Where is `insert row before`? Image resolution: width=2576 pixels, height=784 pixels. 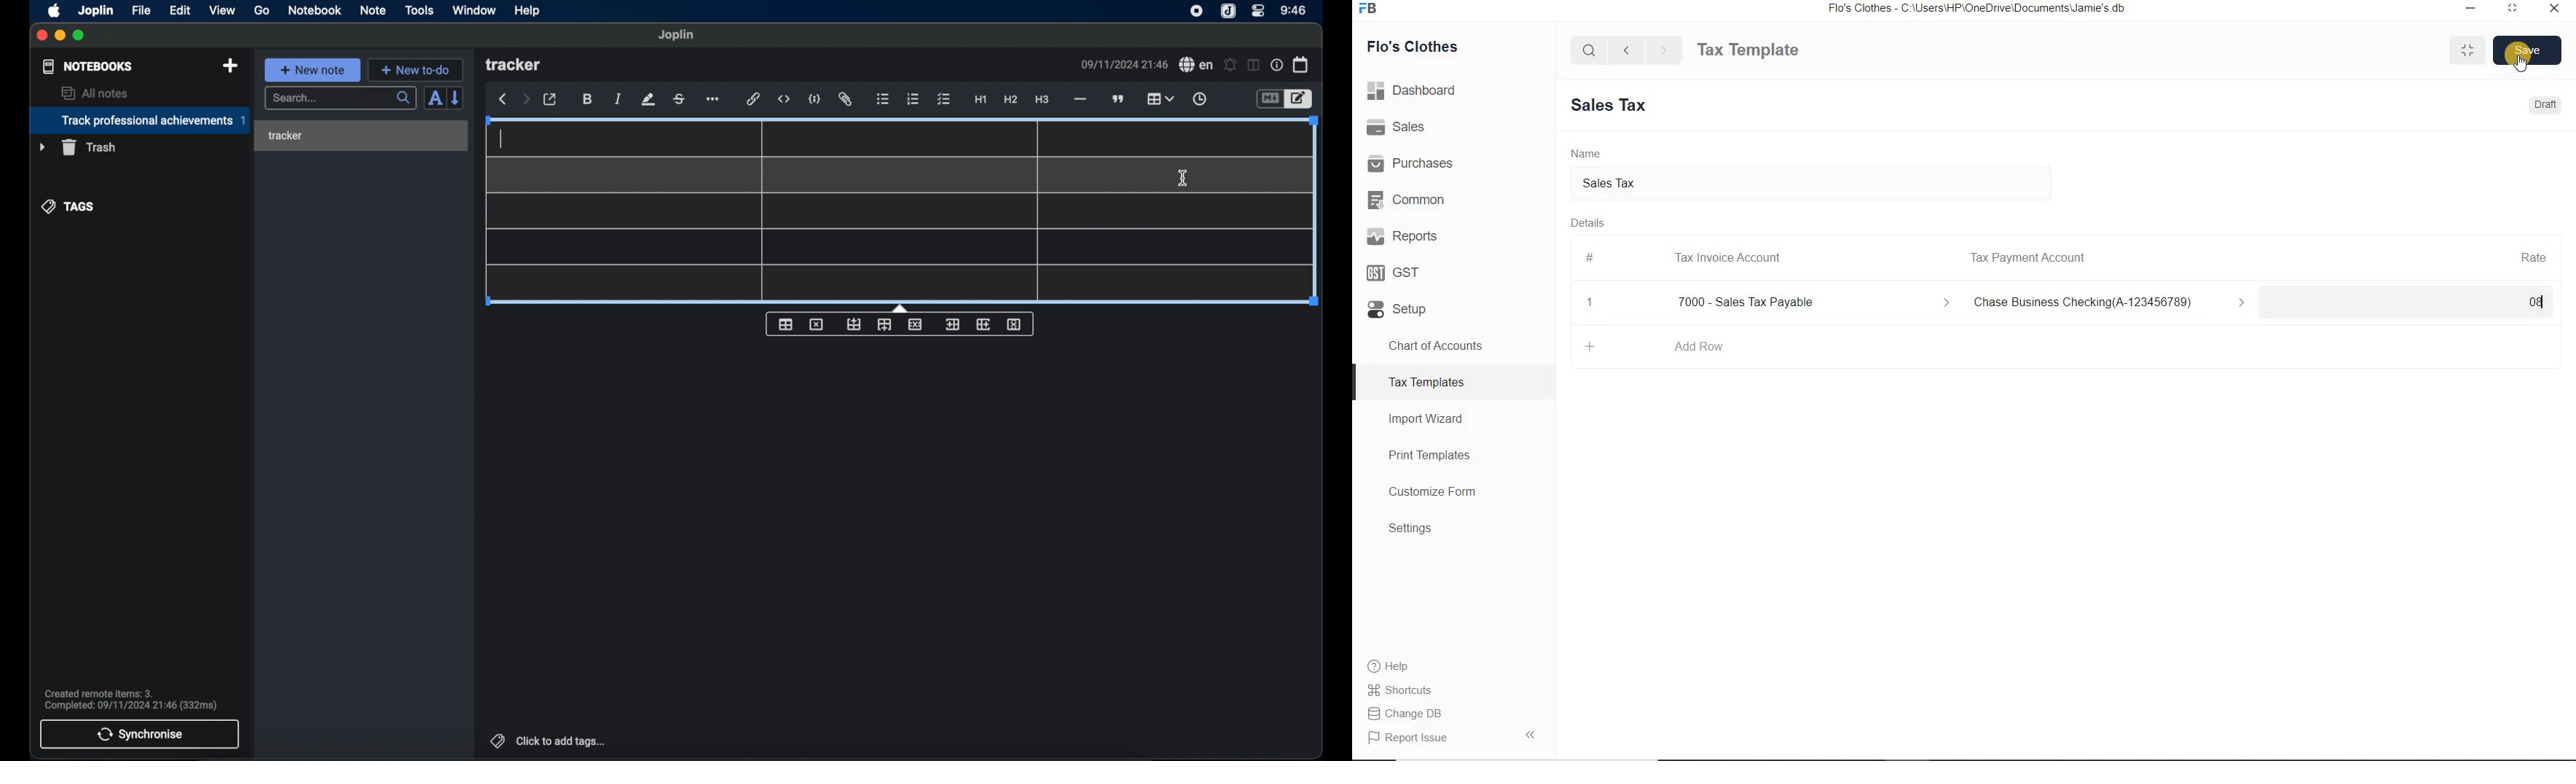 insert row before is located at coordinates (854, 324).